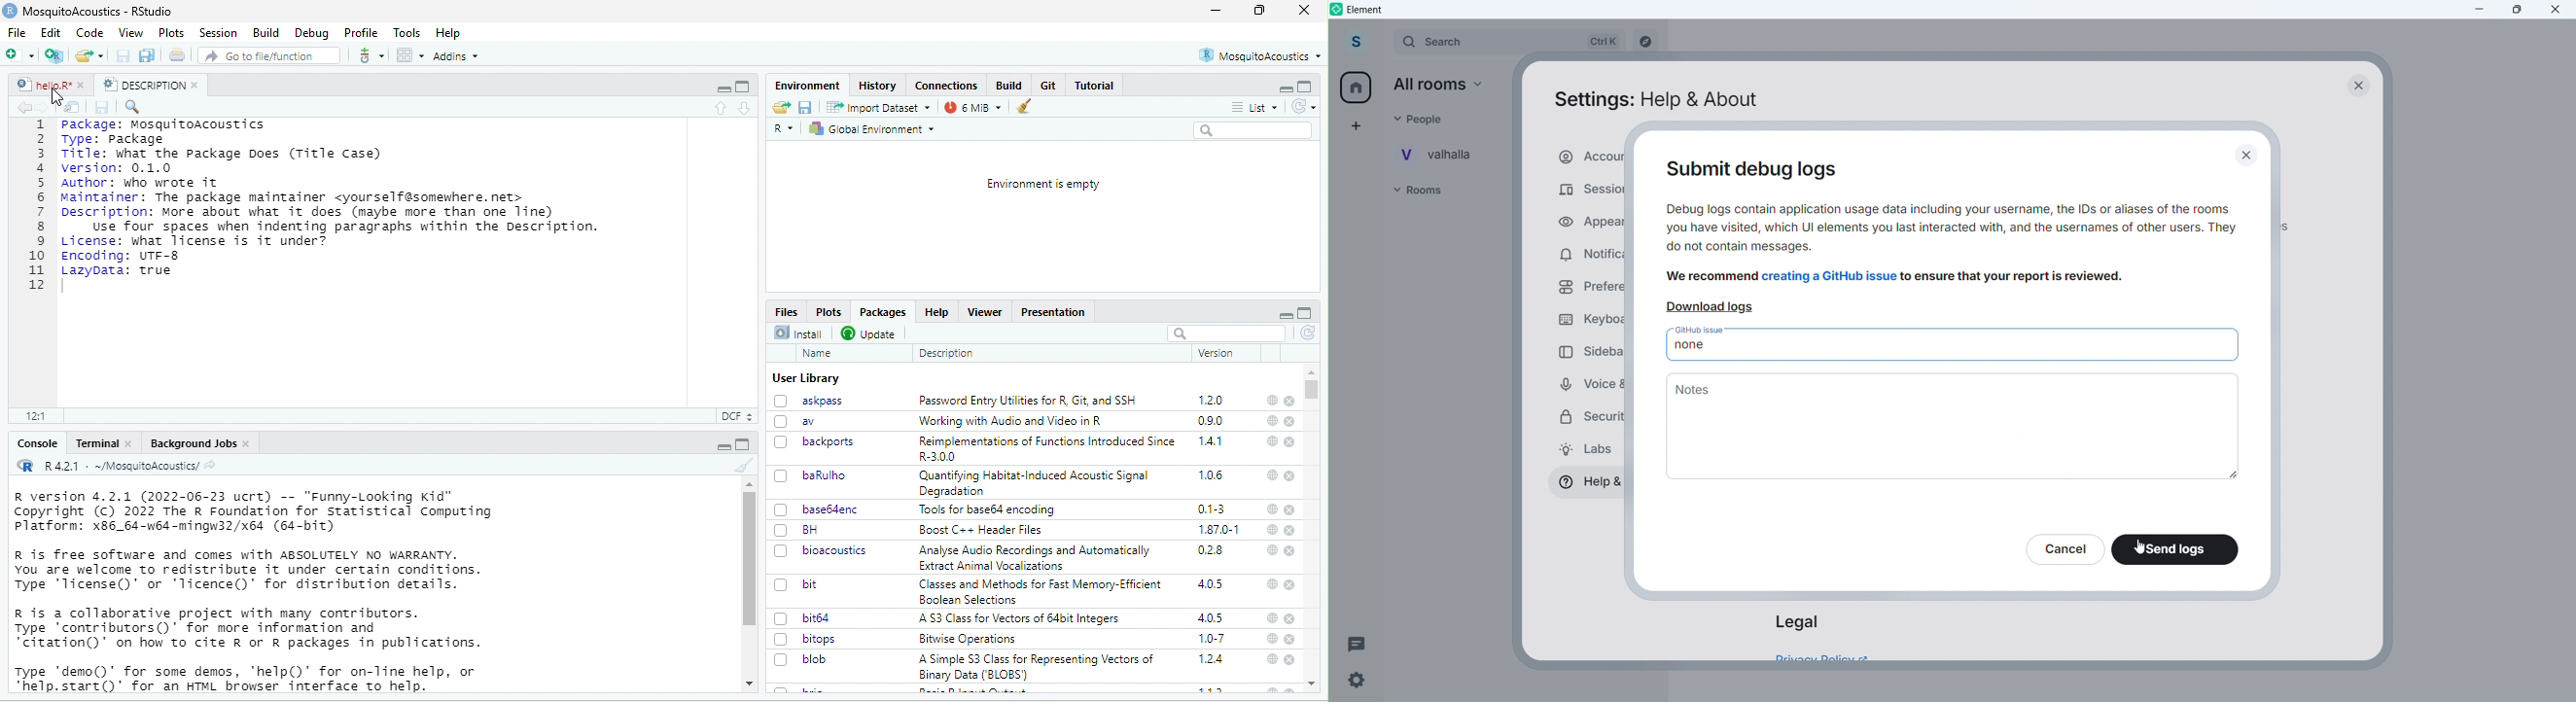 This screenshot has width=2576, height=728. I want to click on create a project, so click(54, 55).